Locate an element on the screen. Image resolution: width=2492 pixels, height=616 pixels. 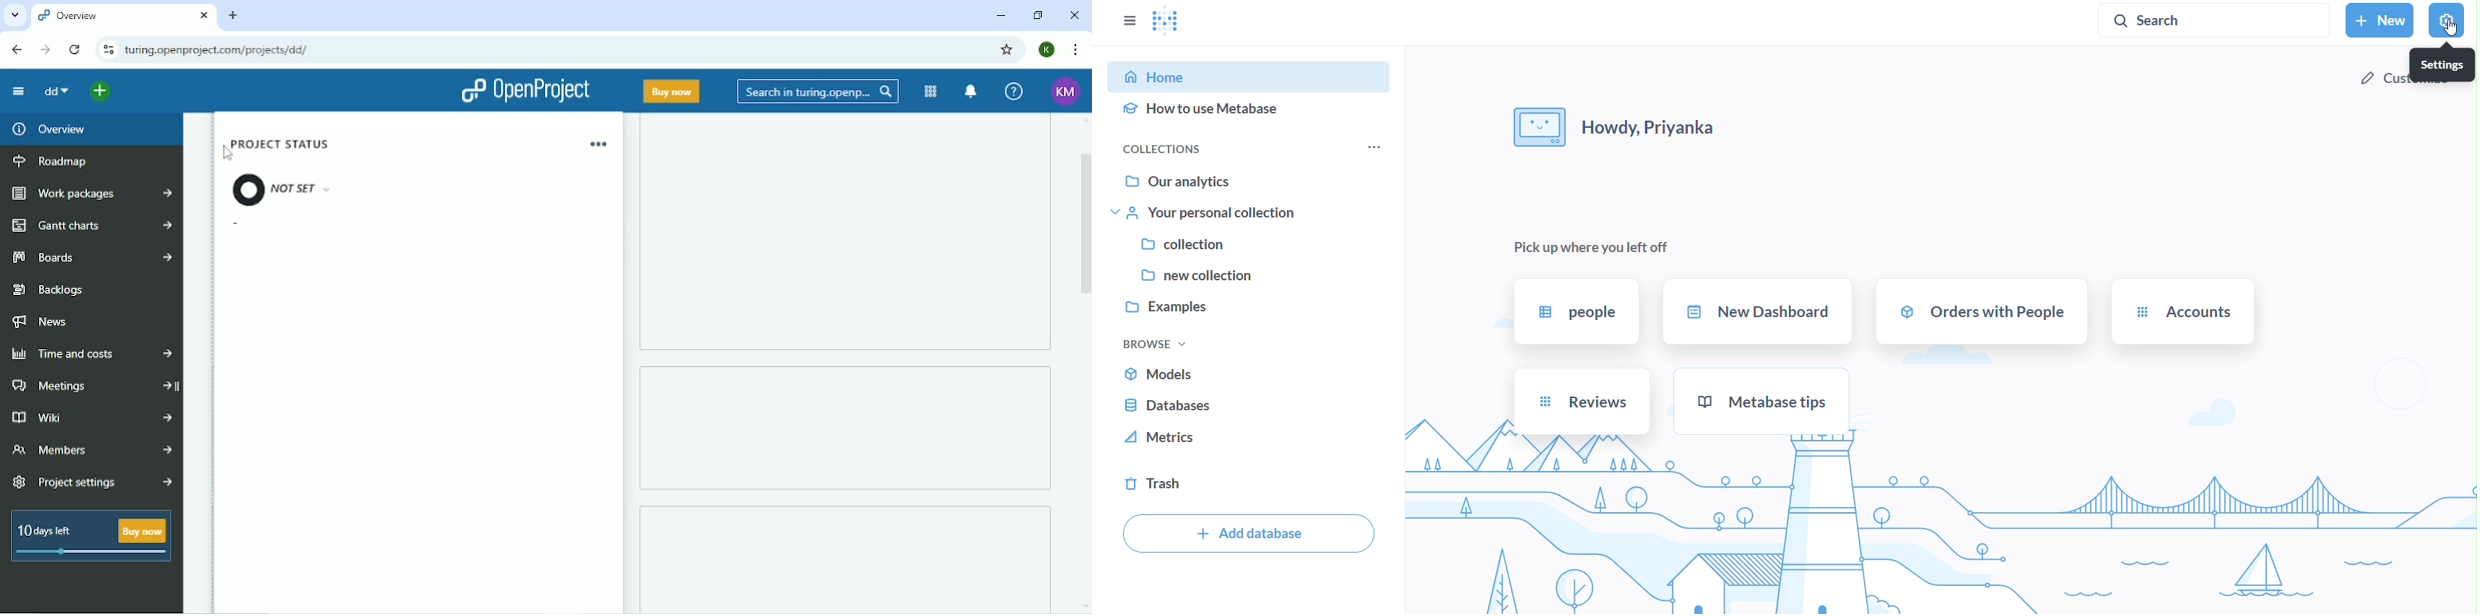
Help is located at coordinates (1015, 92).